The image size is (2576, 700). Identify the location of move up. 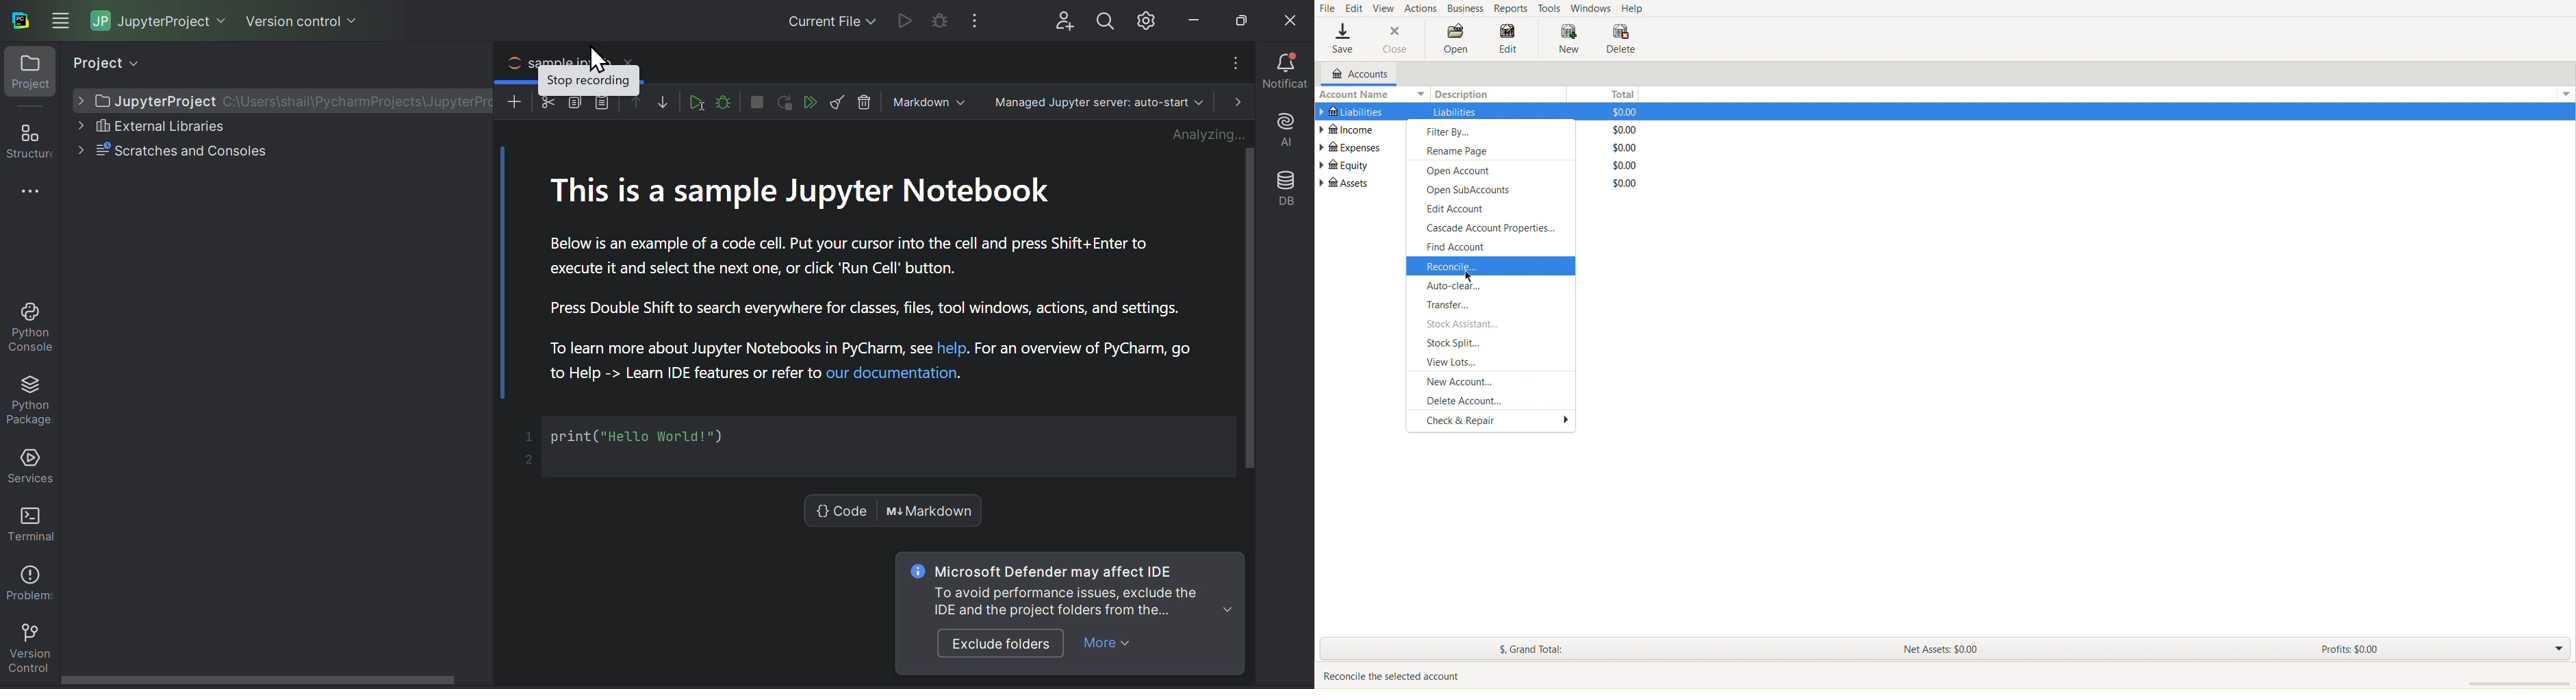
(637, 103).